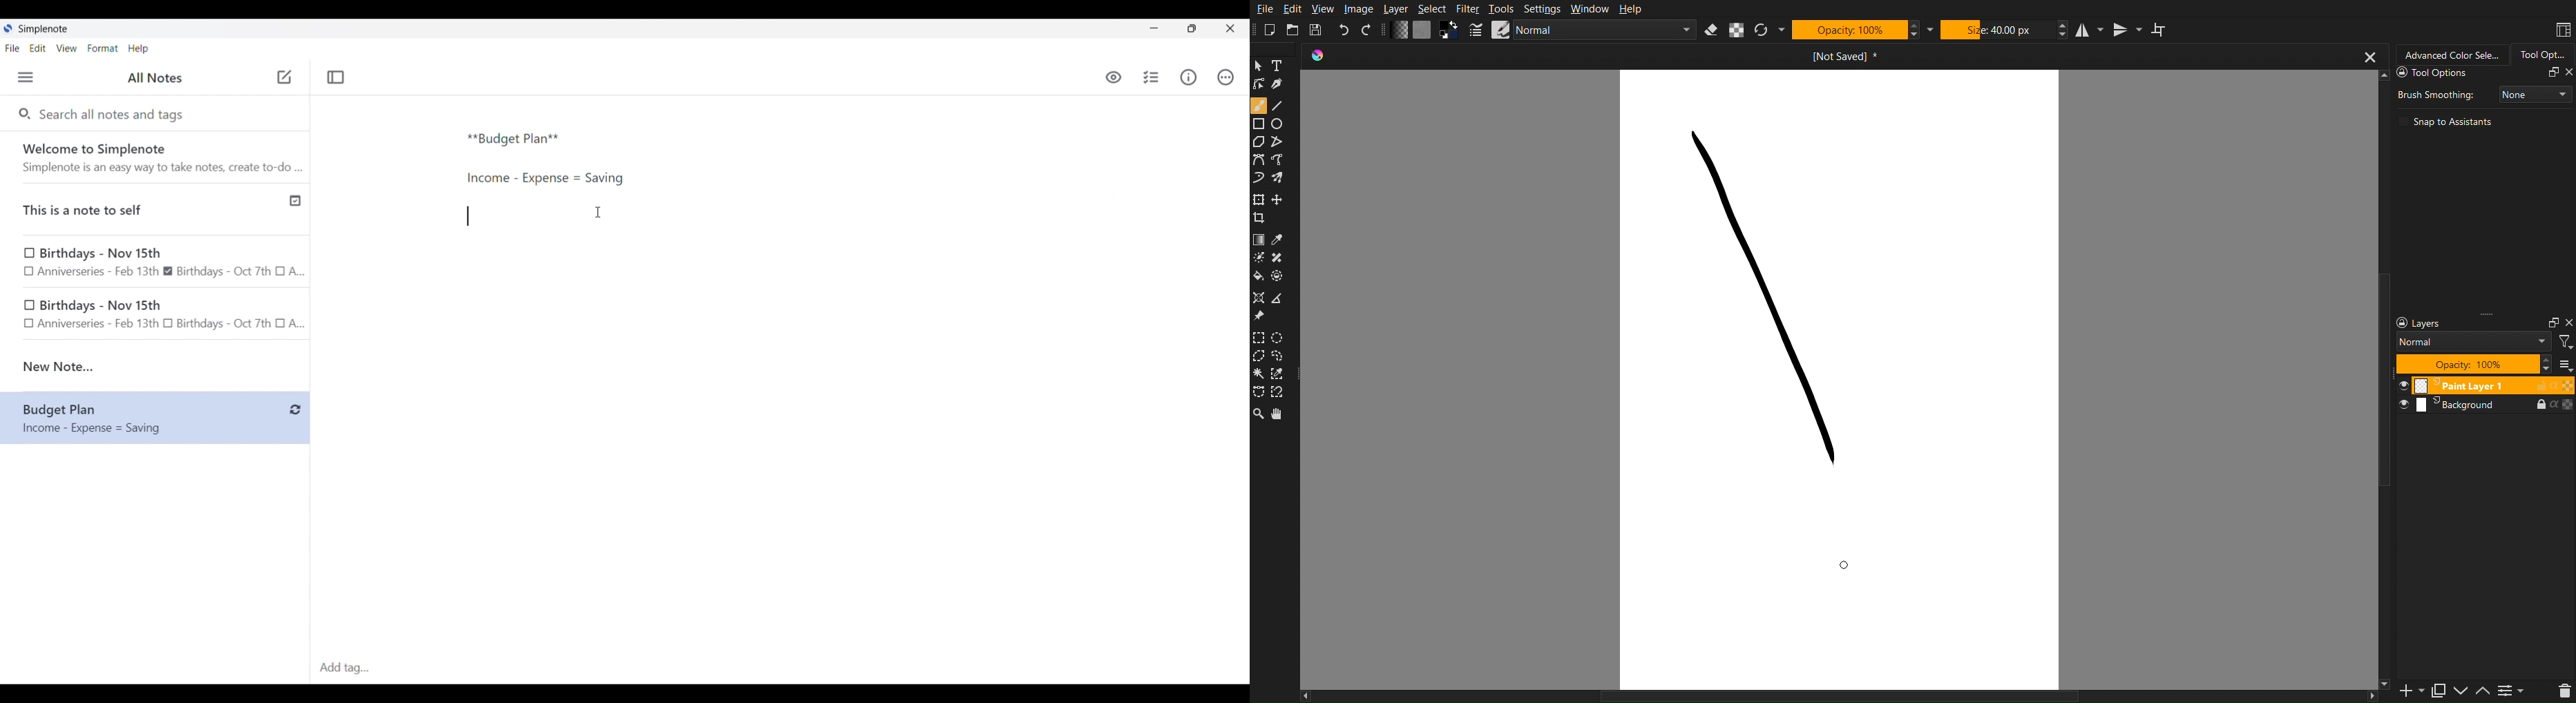 The width and height of the screenshot is (2576, 728). What do you see at coordinates (468, 216) in the screenshot?
I see `Typing in more text` at bounding box center [468, 216].